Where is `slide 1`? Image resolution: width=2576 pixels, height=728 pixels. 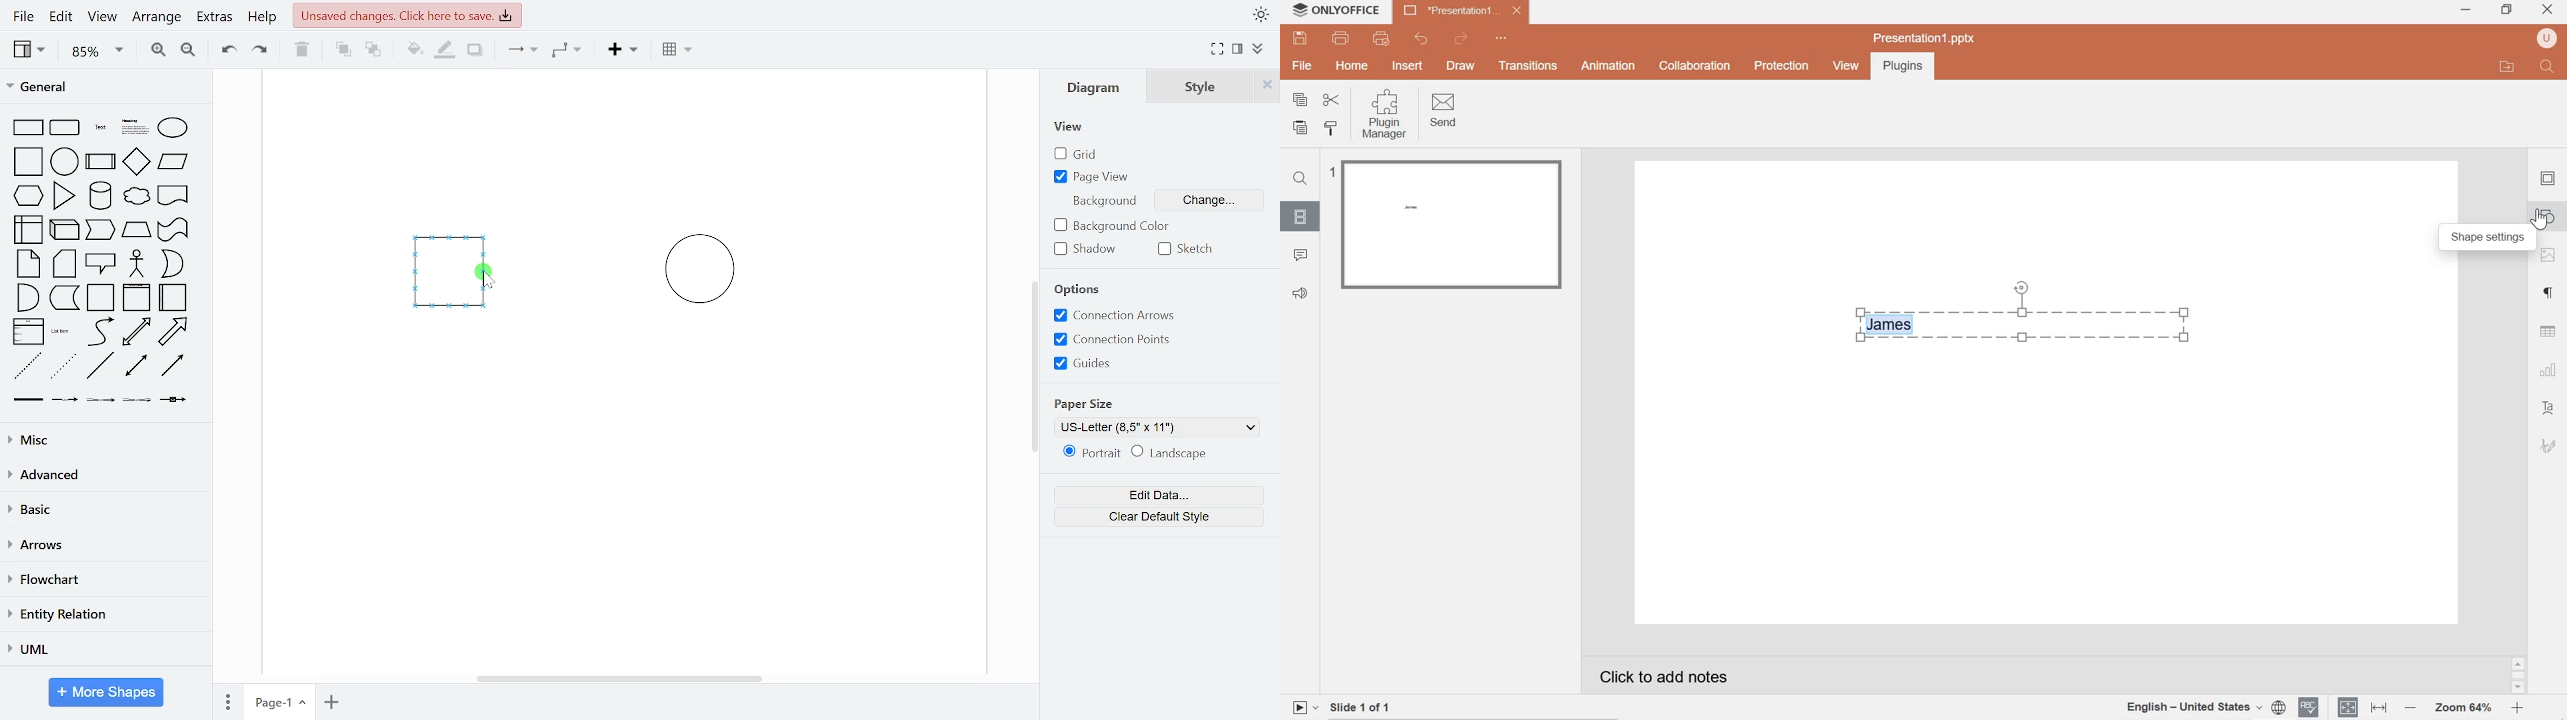 slide 1 is located at coordinates (1448, 225).